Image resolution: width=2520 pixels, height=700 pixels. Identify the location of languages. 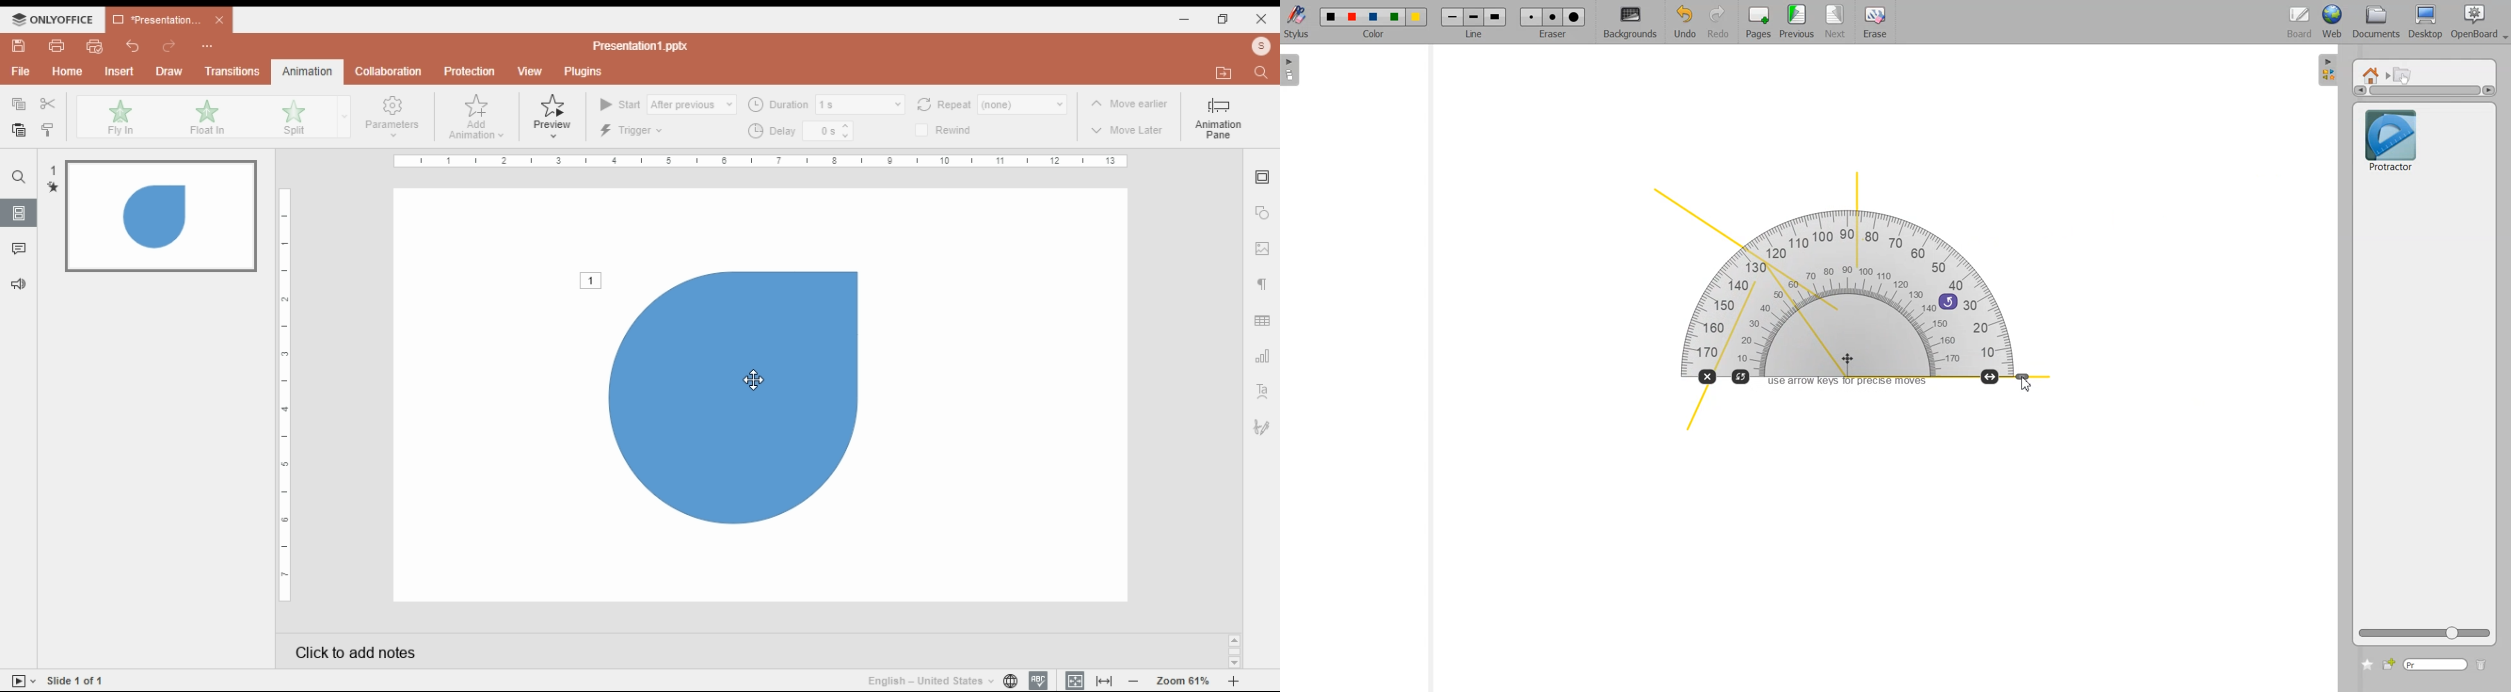
(931, 680).